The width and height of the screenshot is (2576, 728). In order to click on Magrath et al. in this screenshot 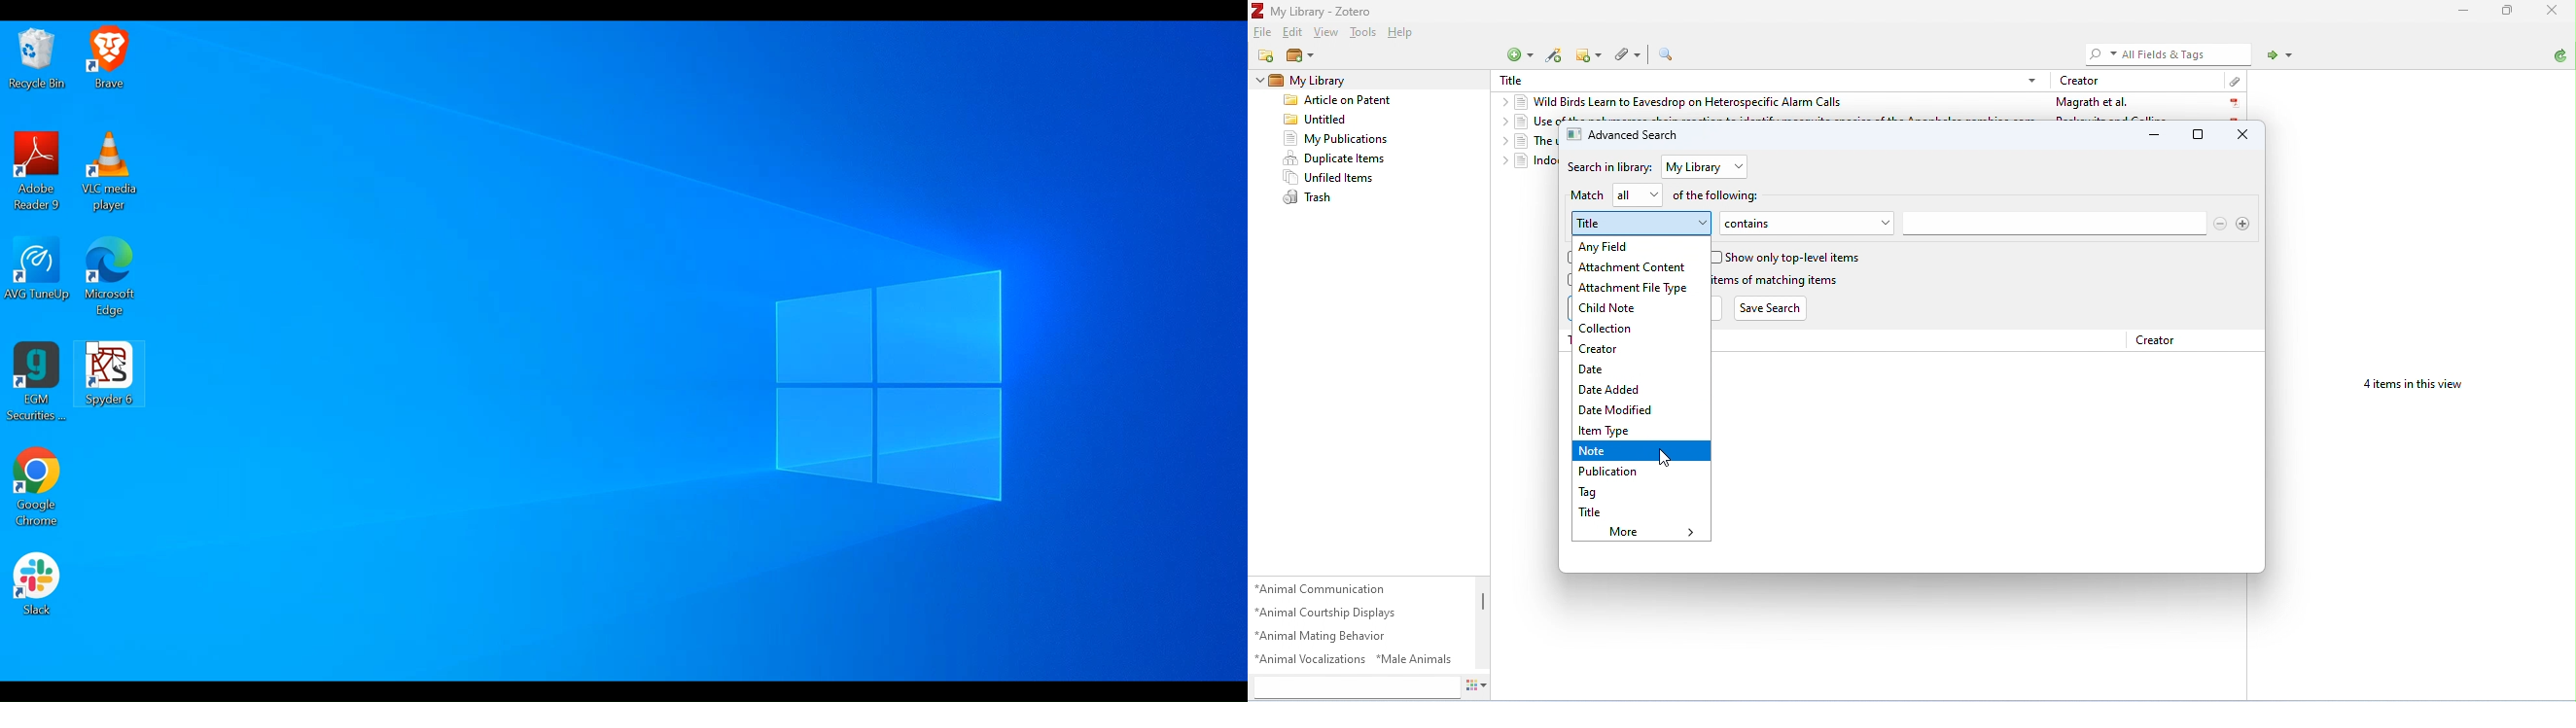, I will do `click(2092, 102)`.